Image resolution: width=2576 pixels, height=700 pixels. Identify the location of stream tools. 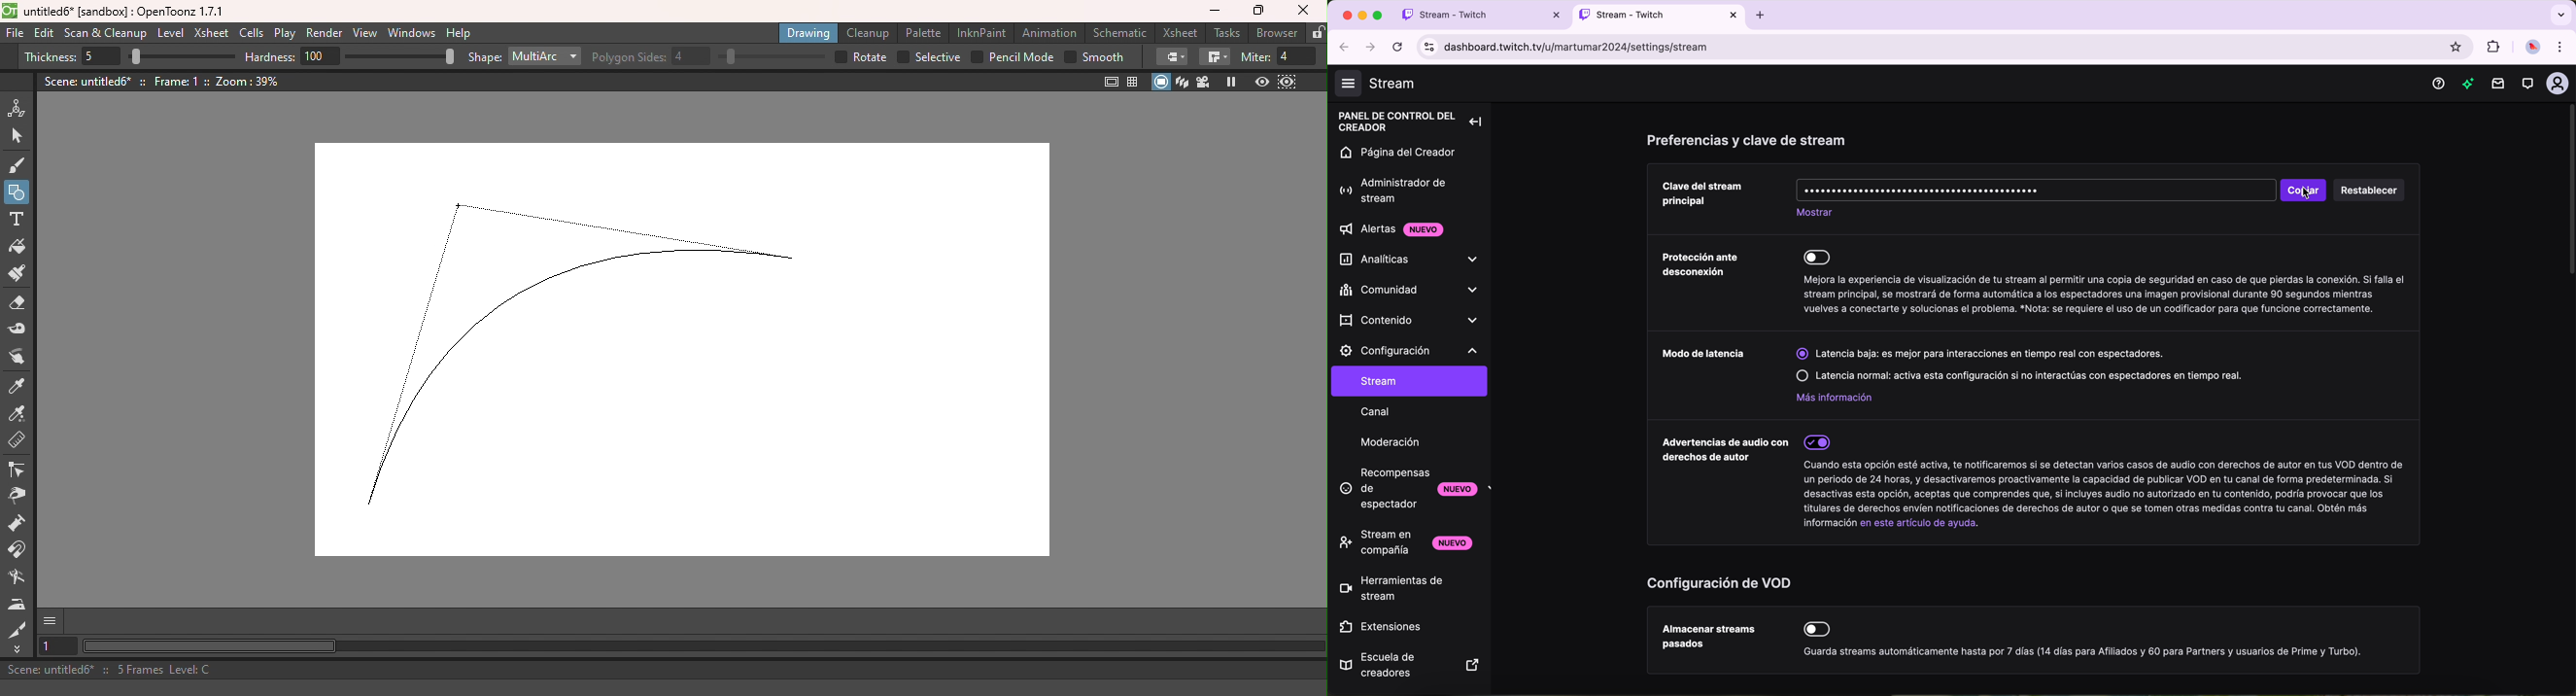
(1401, 589).